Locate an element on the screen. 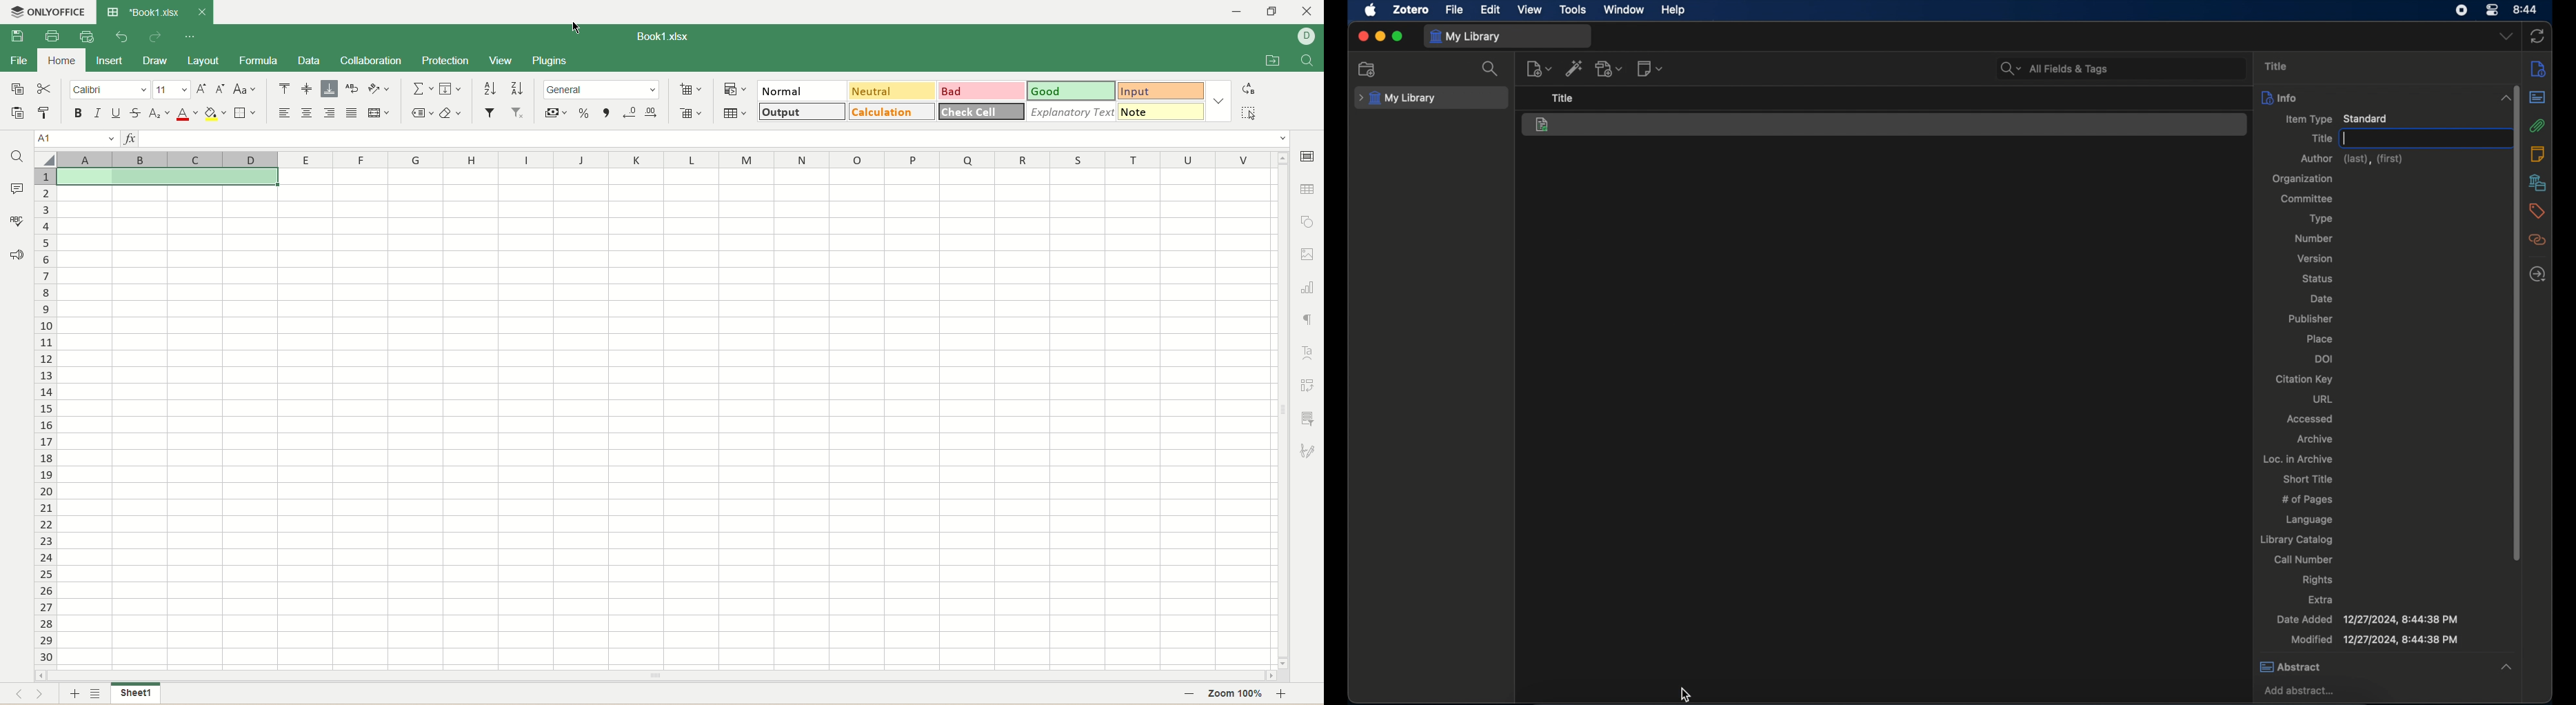 This screenshot has height=728, width=2576. zoom out is located at coordinates (1189, 695).